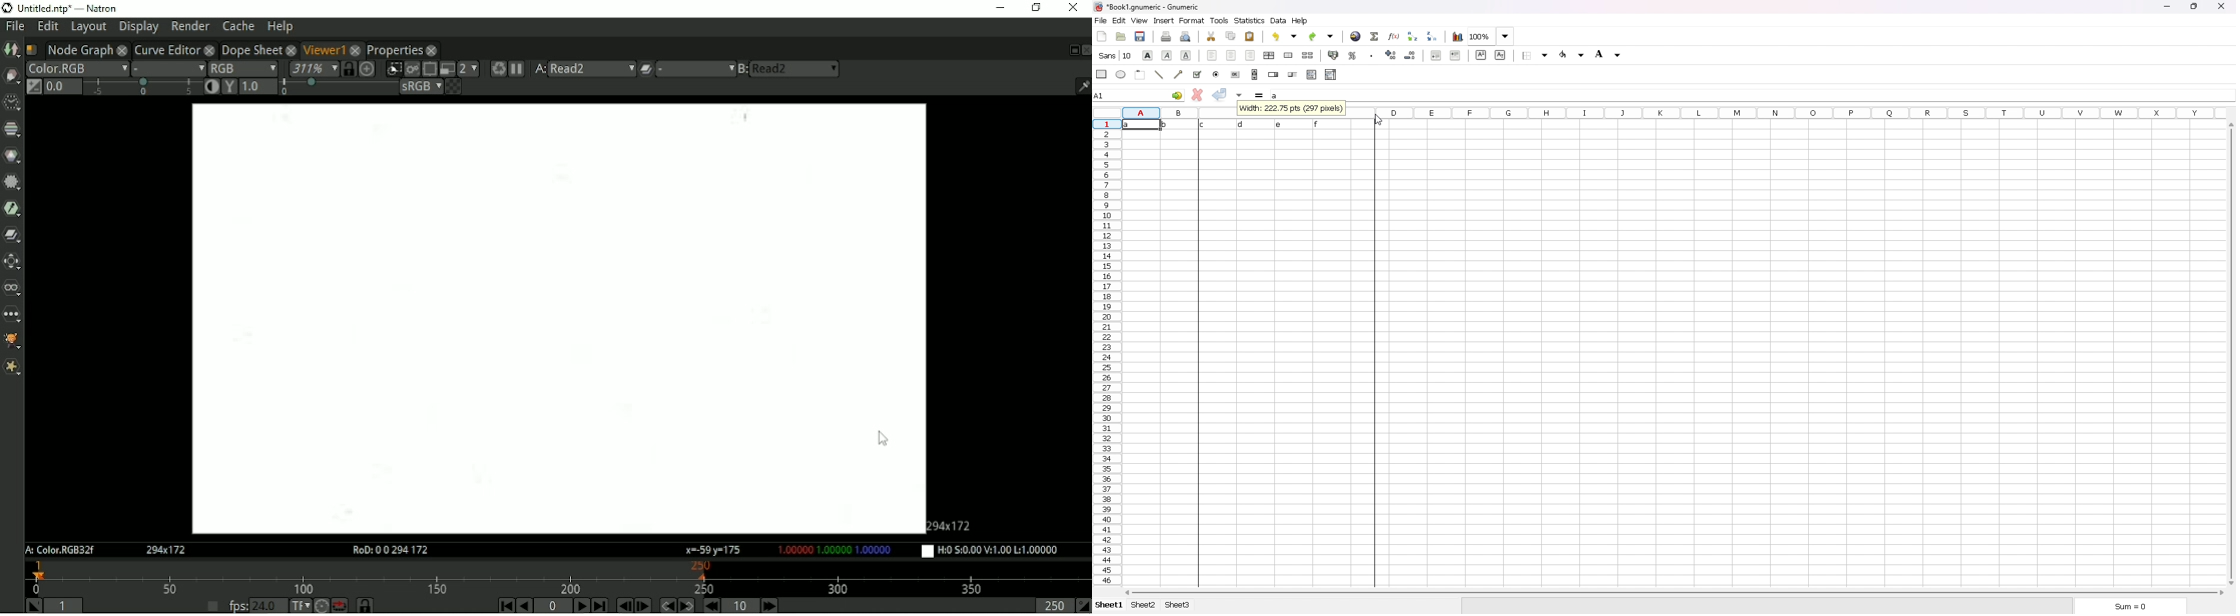 Image resolution: width=2240 pixels, height=616 pixels. I want to click on font, so click(1116, 55).